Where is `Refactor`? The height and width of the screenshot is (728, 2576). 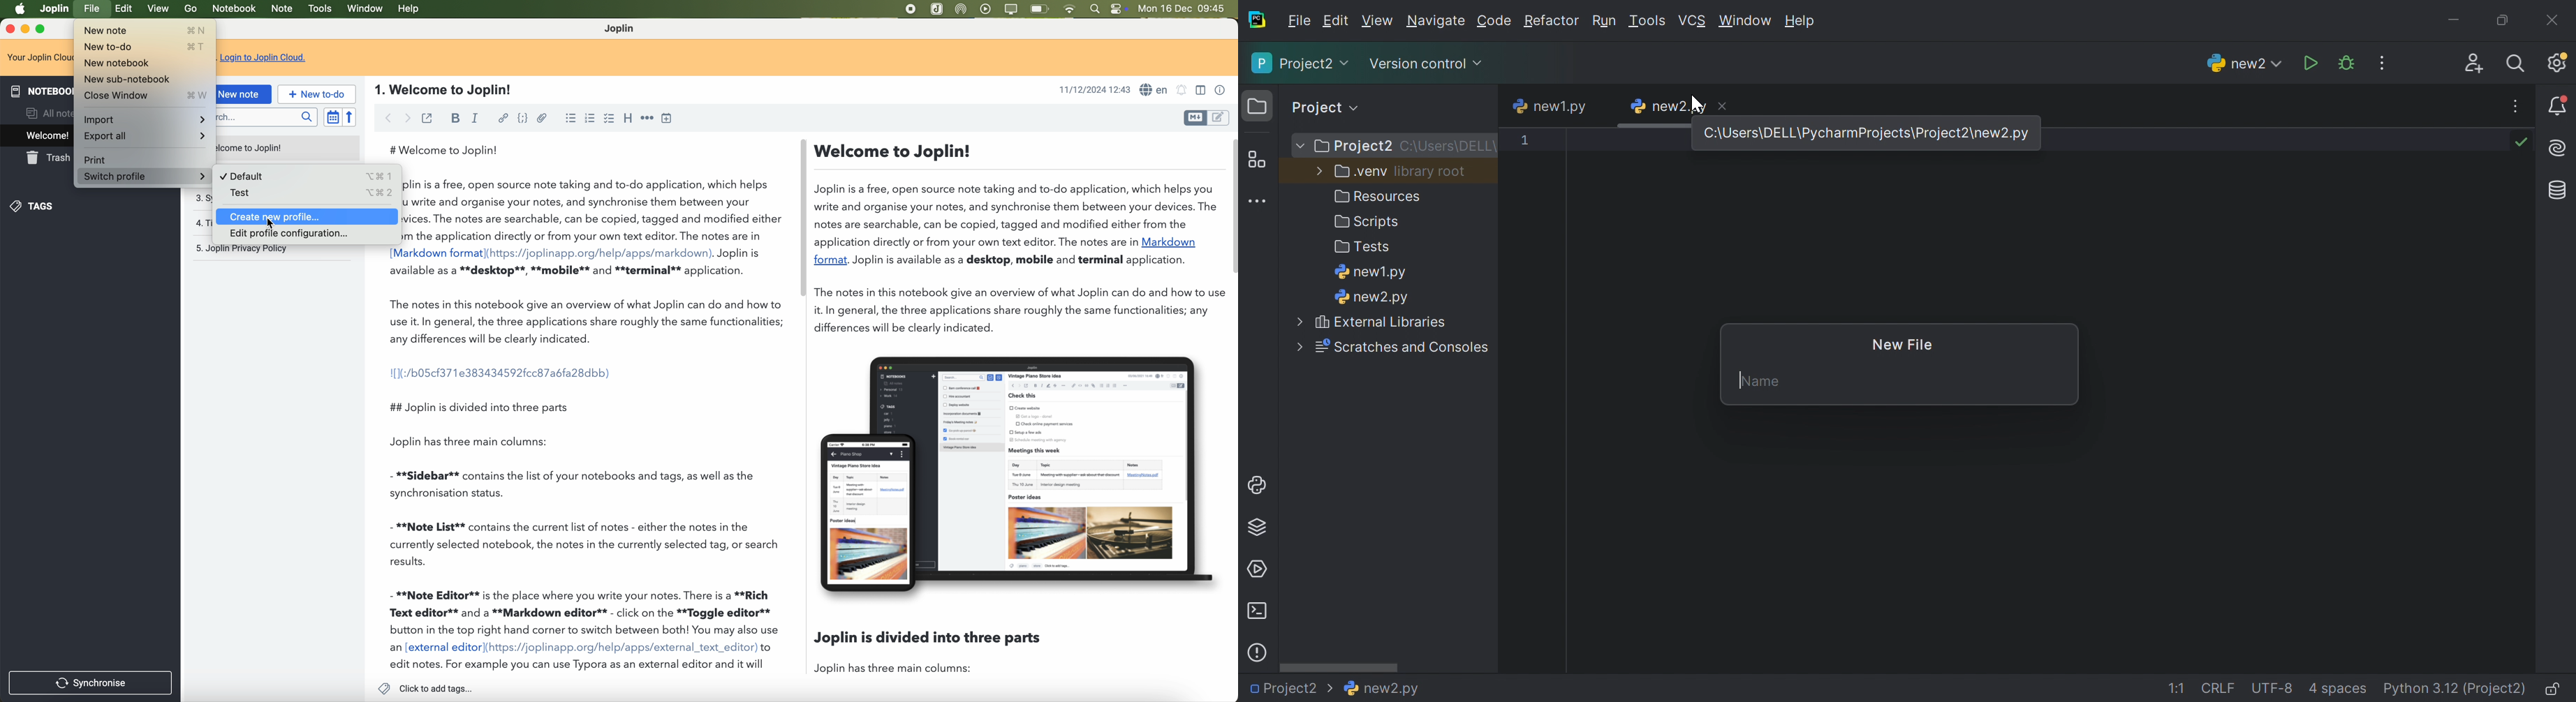
Refactor is located at coordinates (1552, 22).